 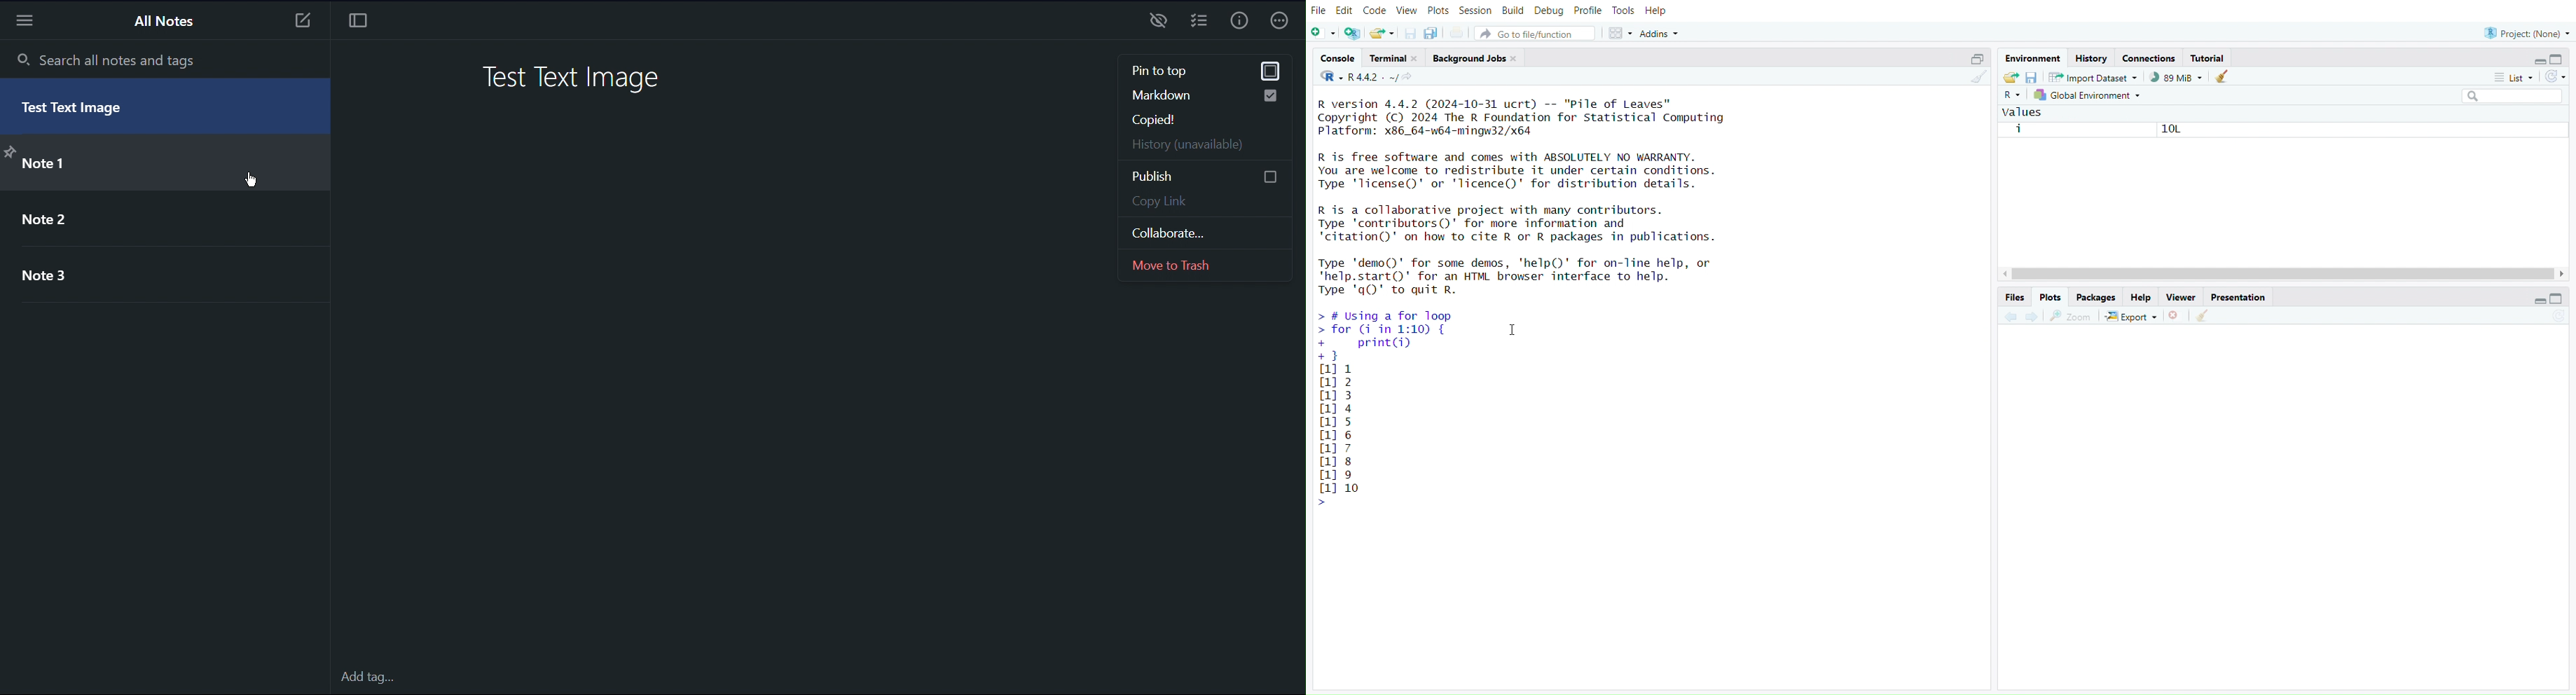 I want to click on 88mib, so click(x=2177, y=78).